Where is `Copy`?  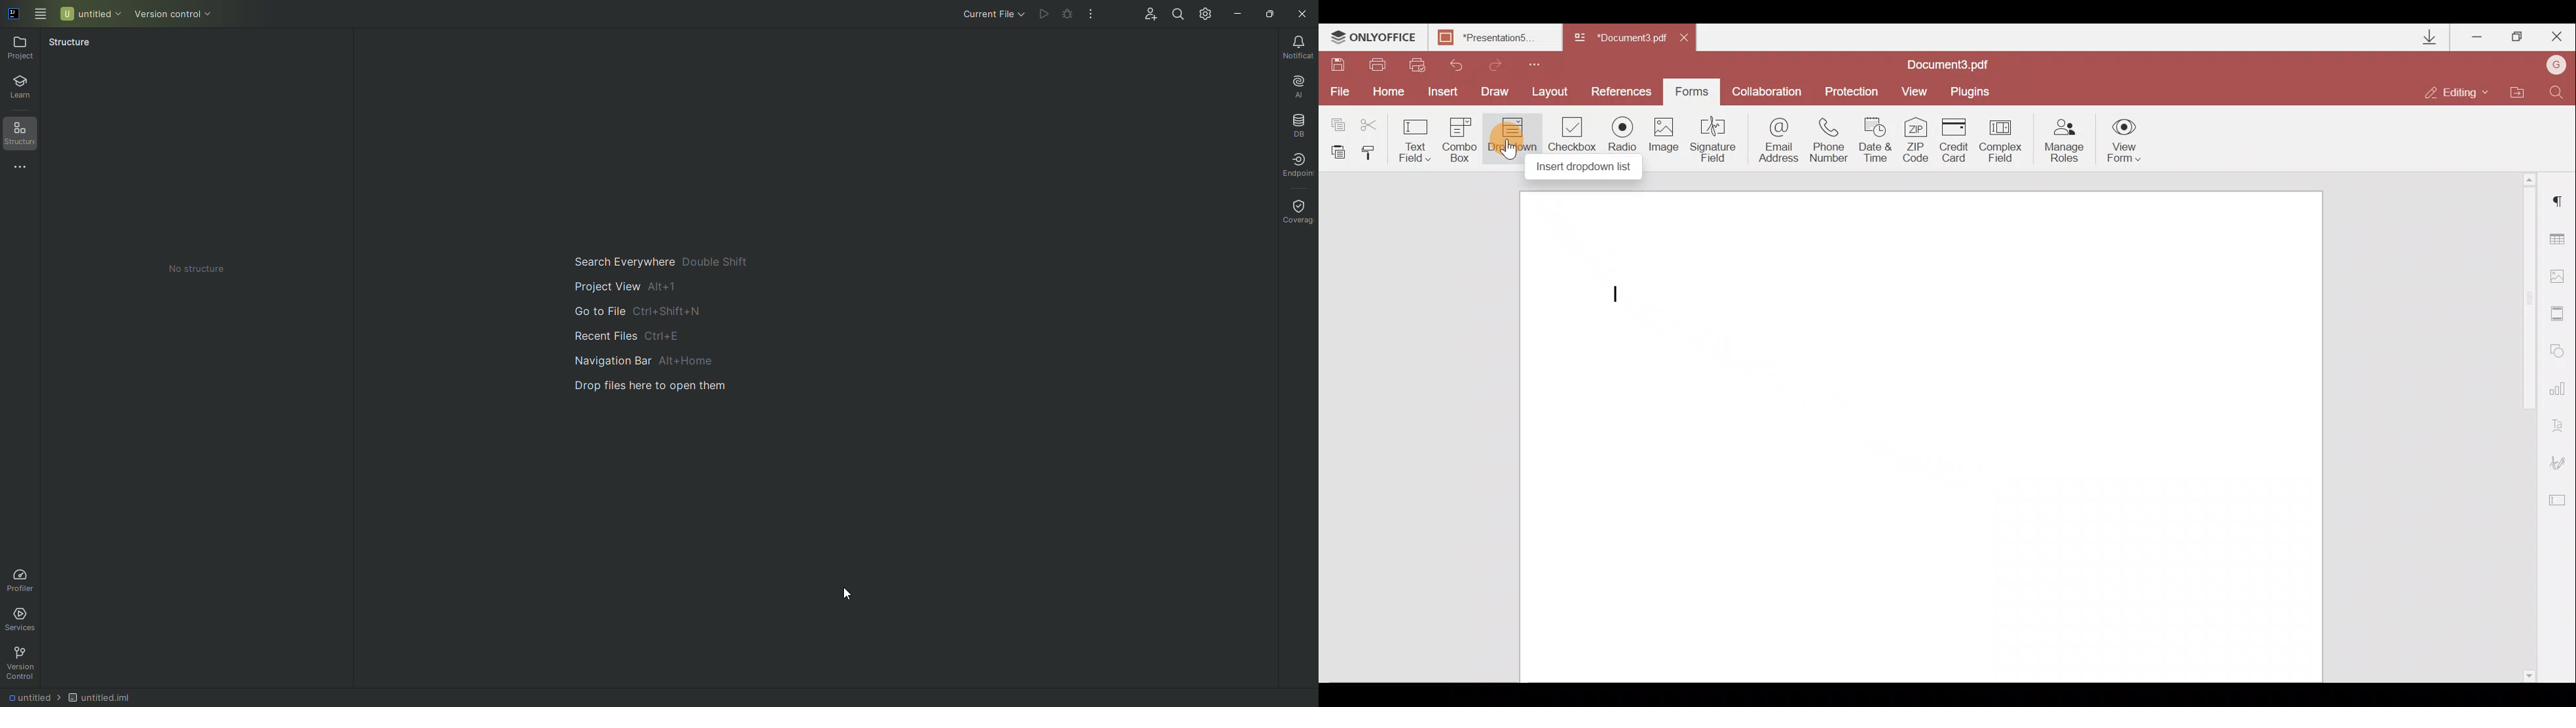
Copy is located at coordinates (1334, 120).